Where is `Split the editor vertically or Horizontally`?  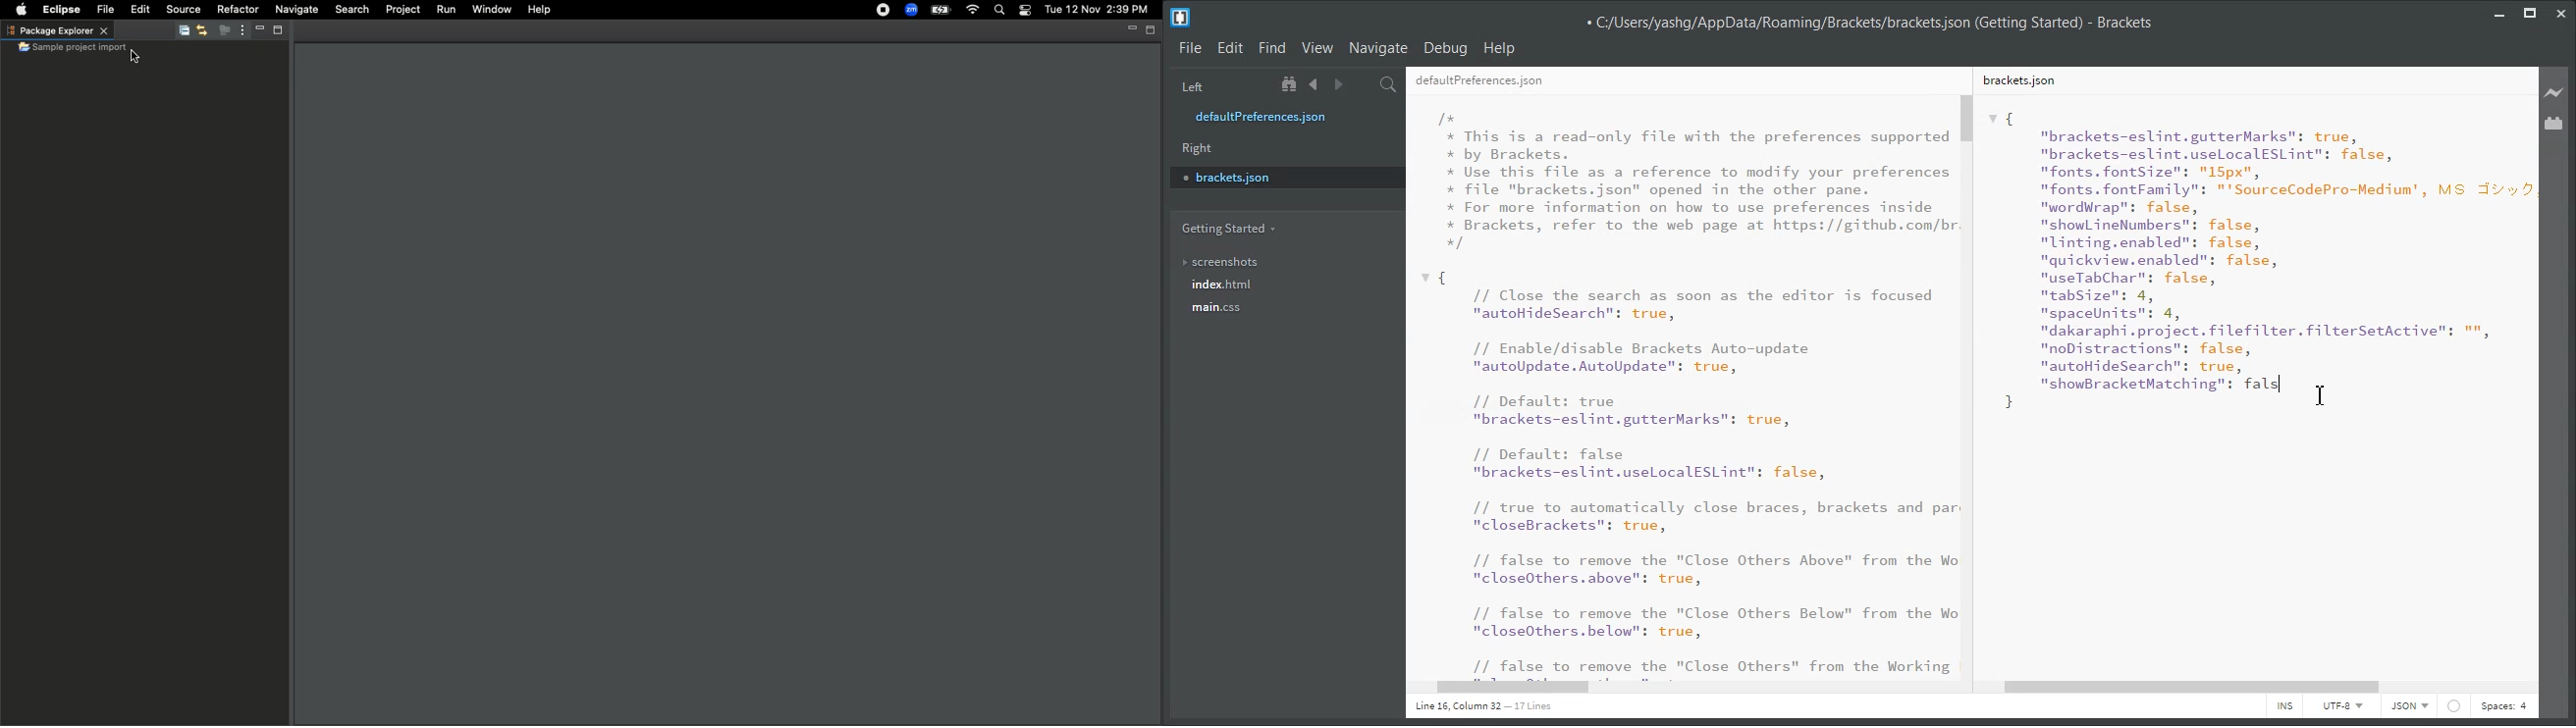
Split the editor vertically or Horizontally is located at coordinates (1363, 84).